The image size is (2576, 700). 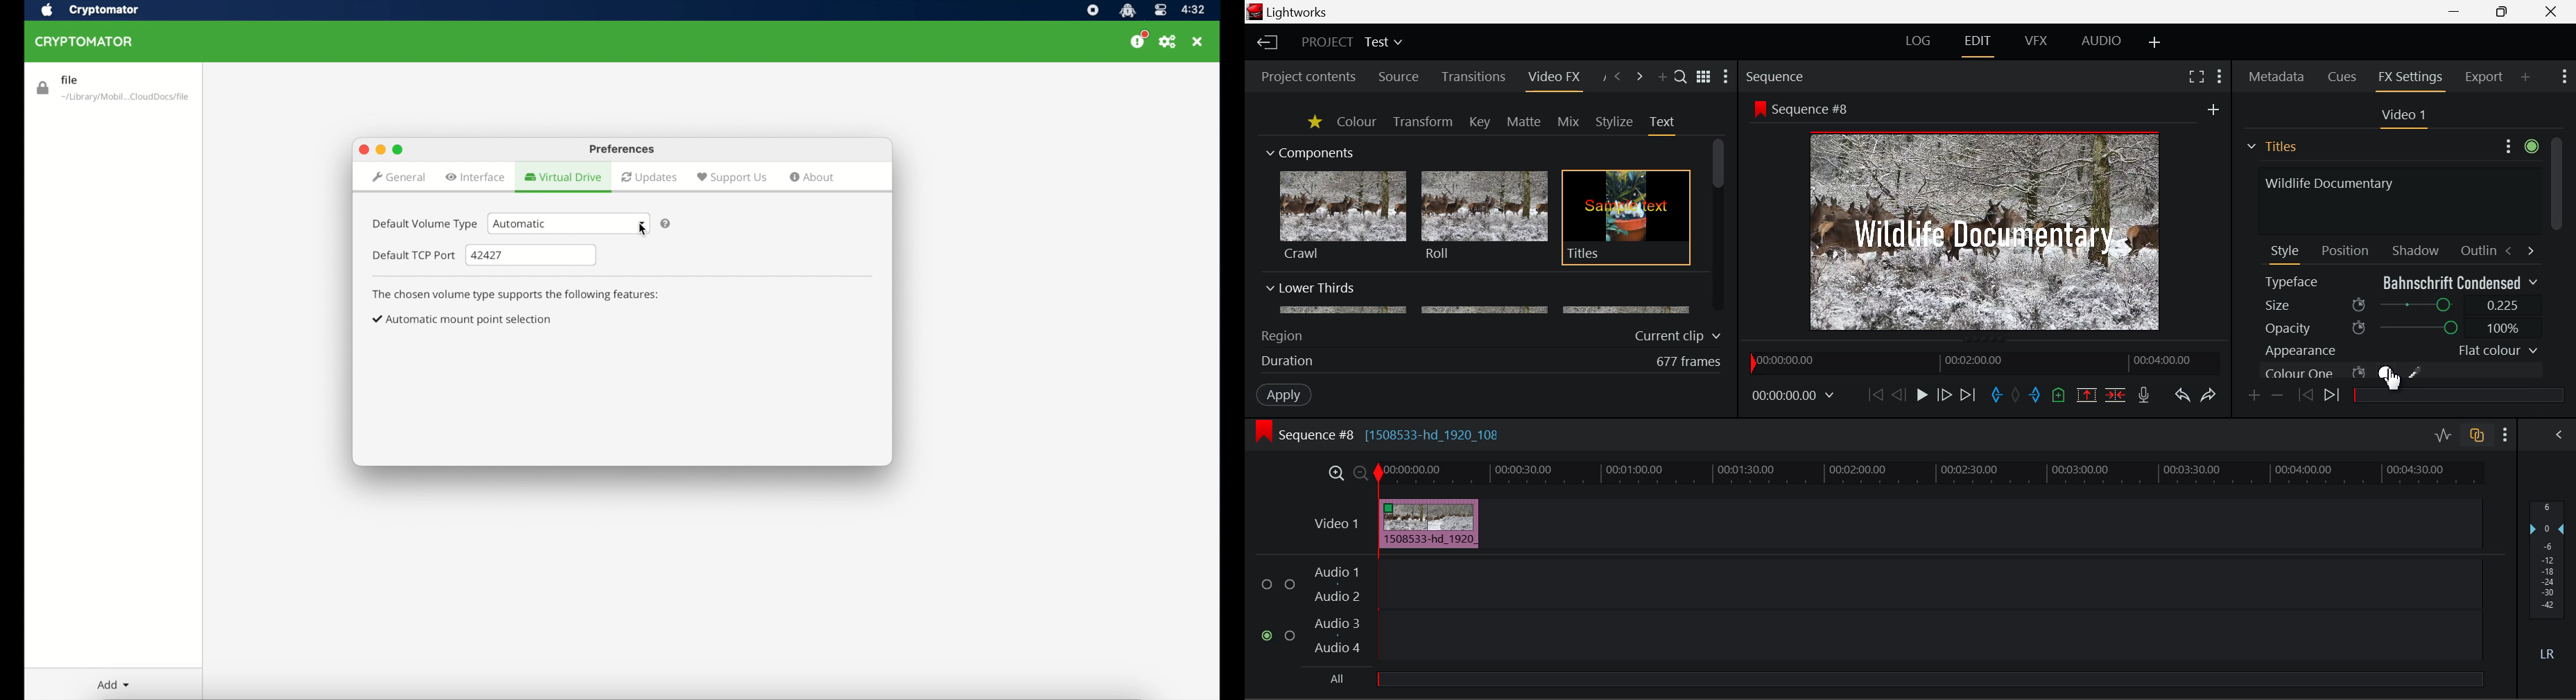 What do you see at coordinates (1773, 76) in the screenshot?
I see `Sequence` at bounding box center [1773, 76].